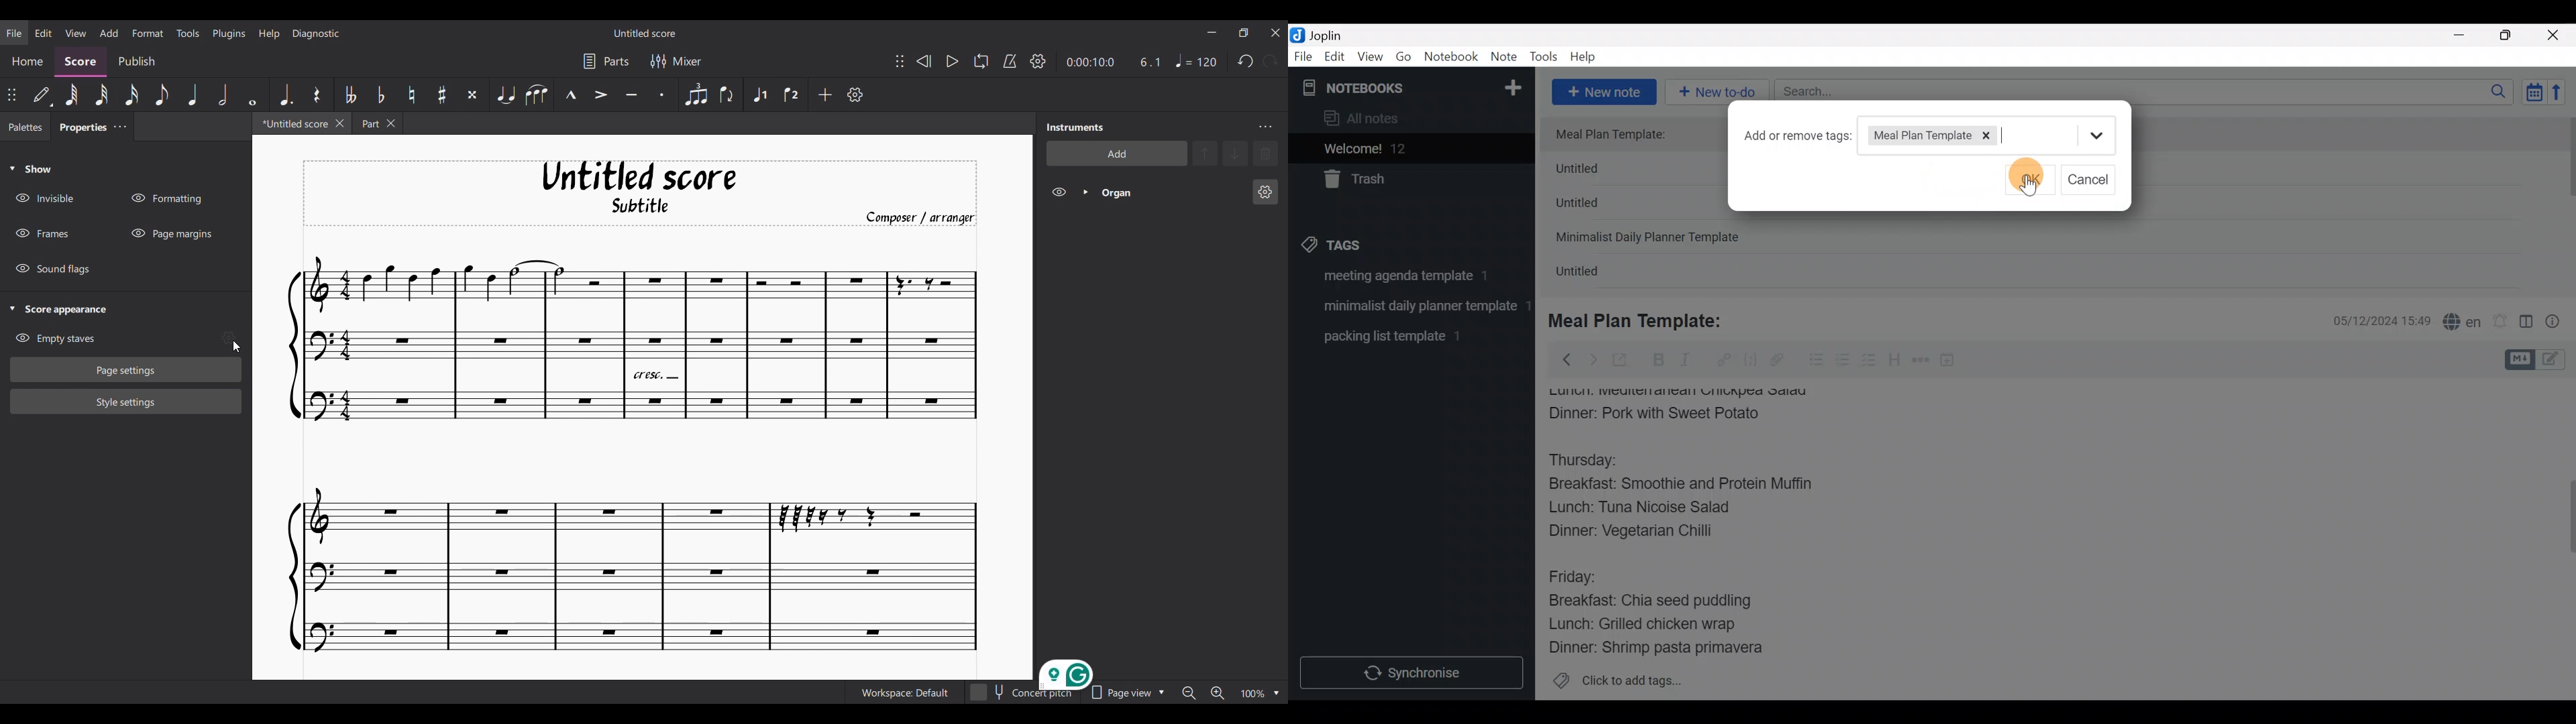  Describe the element at coordinates (1383, 87) in the screenshot. I see `Notebooks` at that location.